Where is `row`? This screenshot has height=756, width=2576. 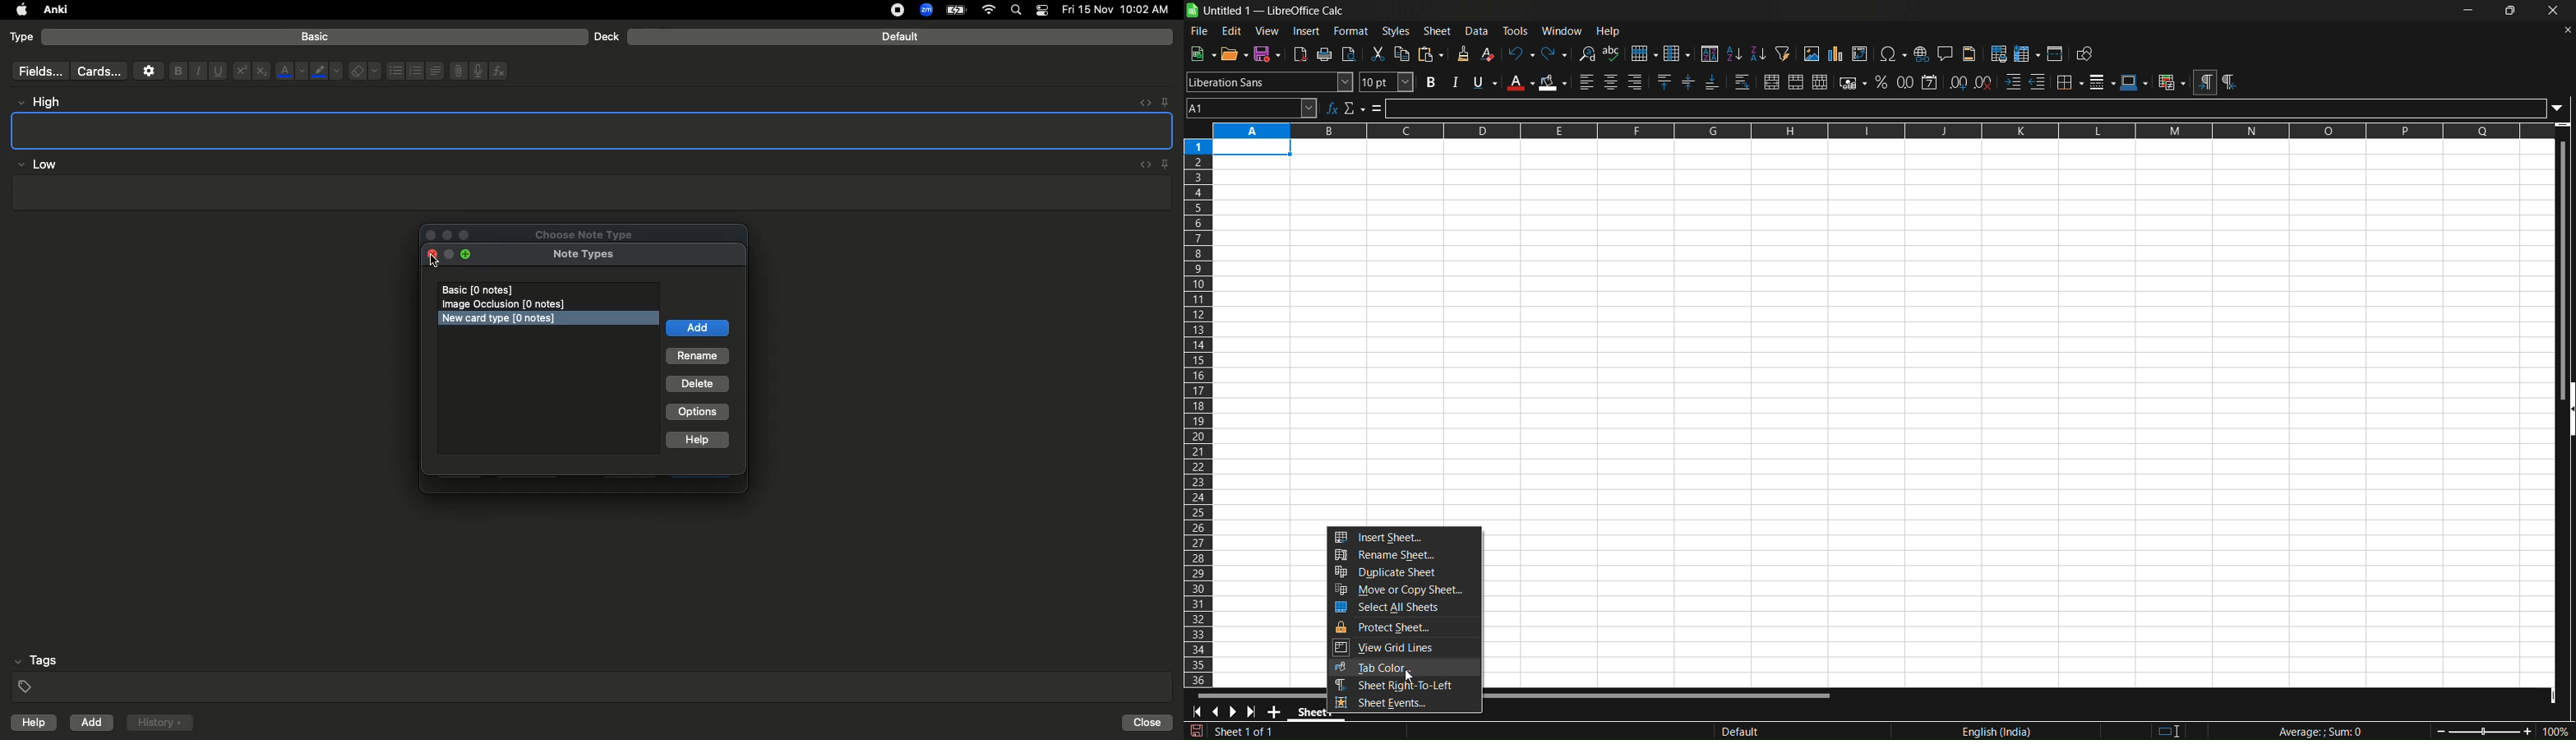
row is located at coordinates (1644, 54).